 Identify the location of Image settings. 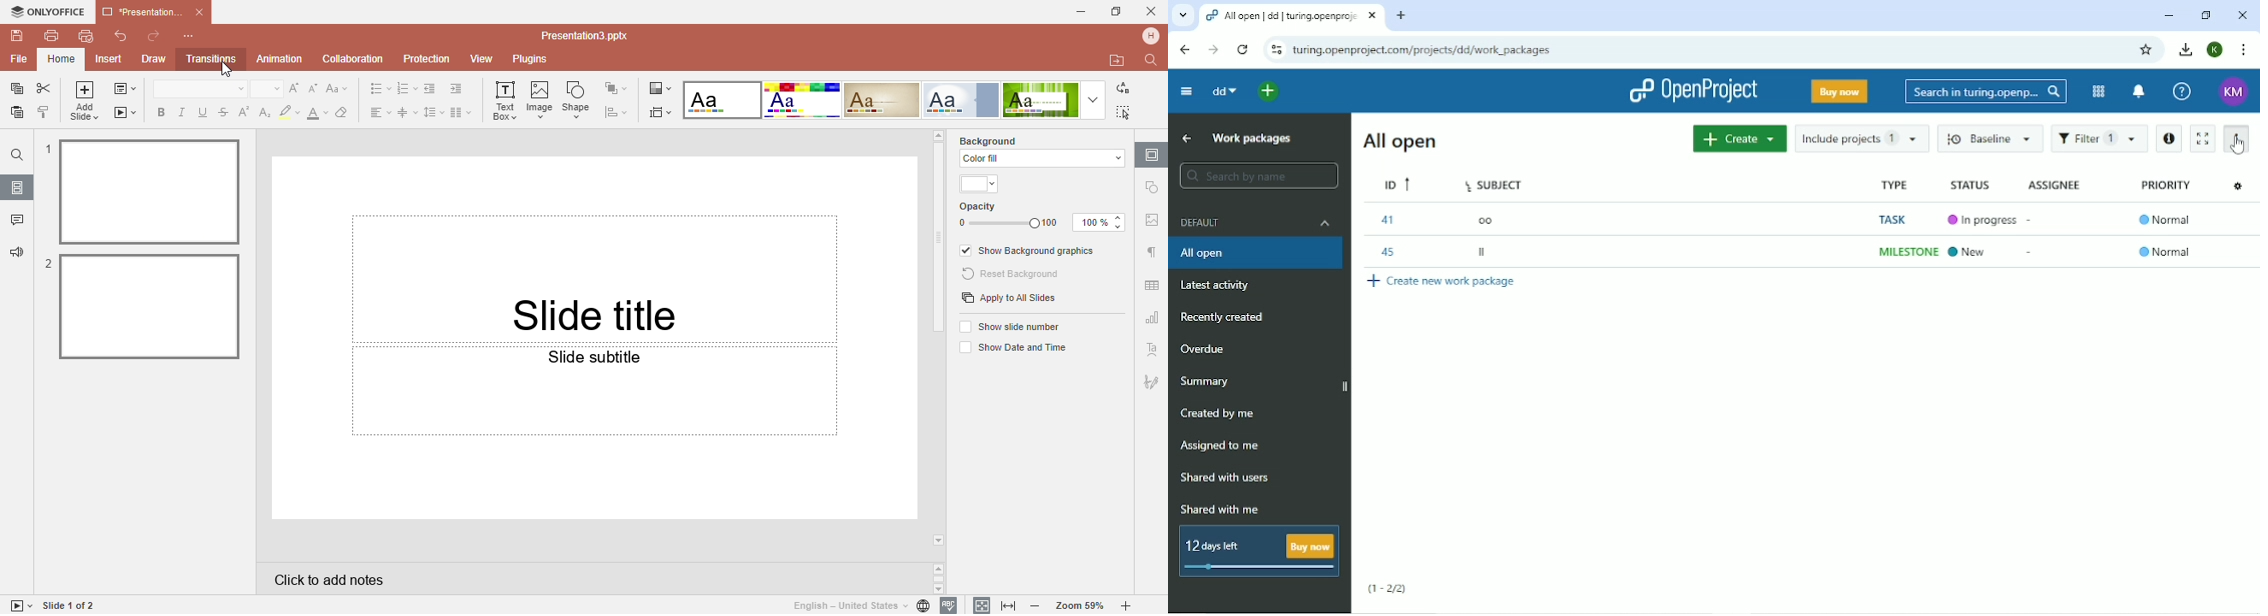
(1152, 223).